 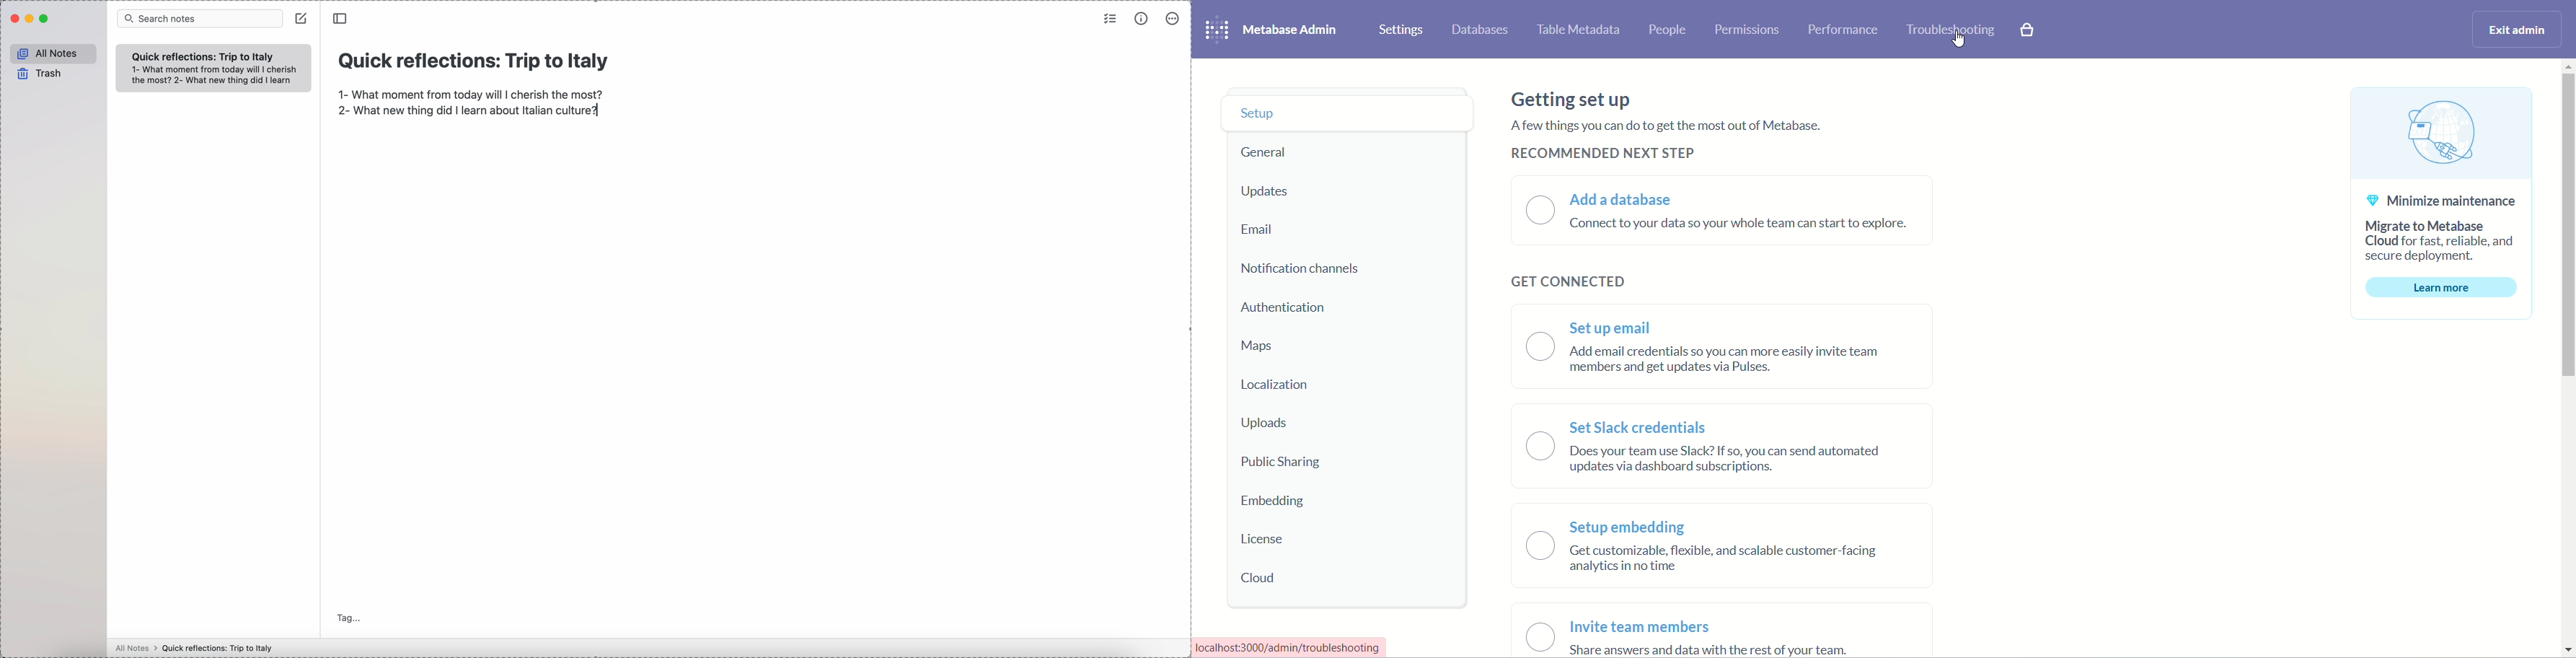 What do you see at coordinates (1143, 18) in the screenshot?
I see `metrics` at bounding box center [1143, 18].